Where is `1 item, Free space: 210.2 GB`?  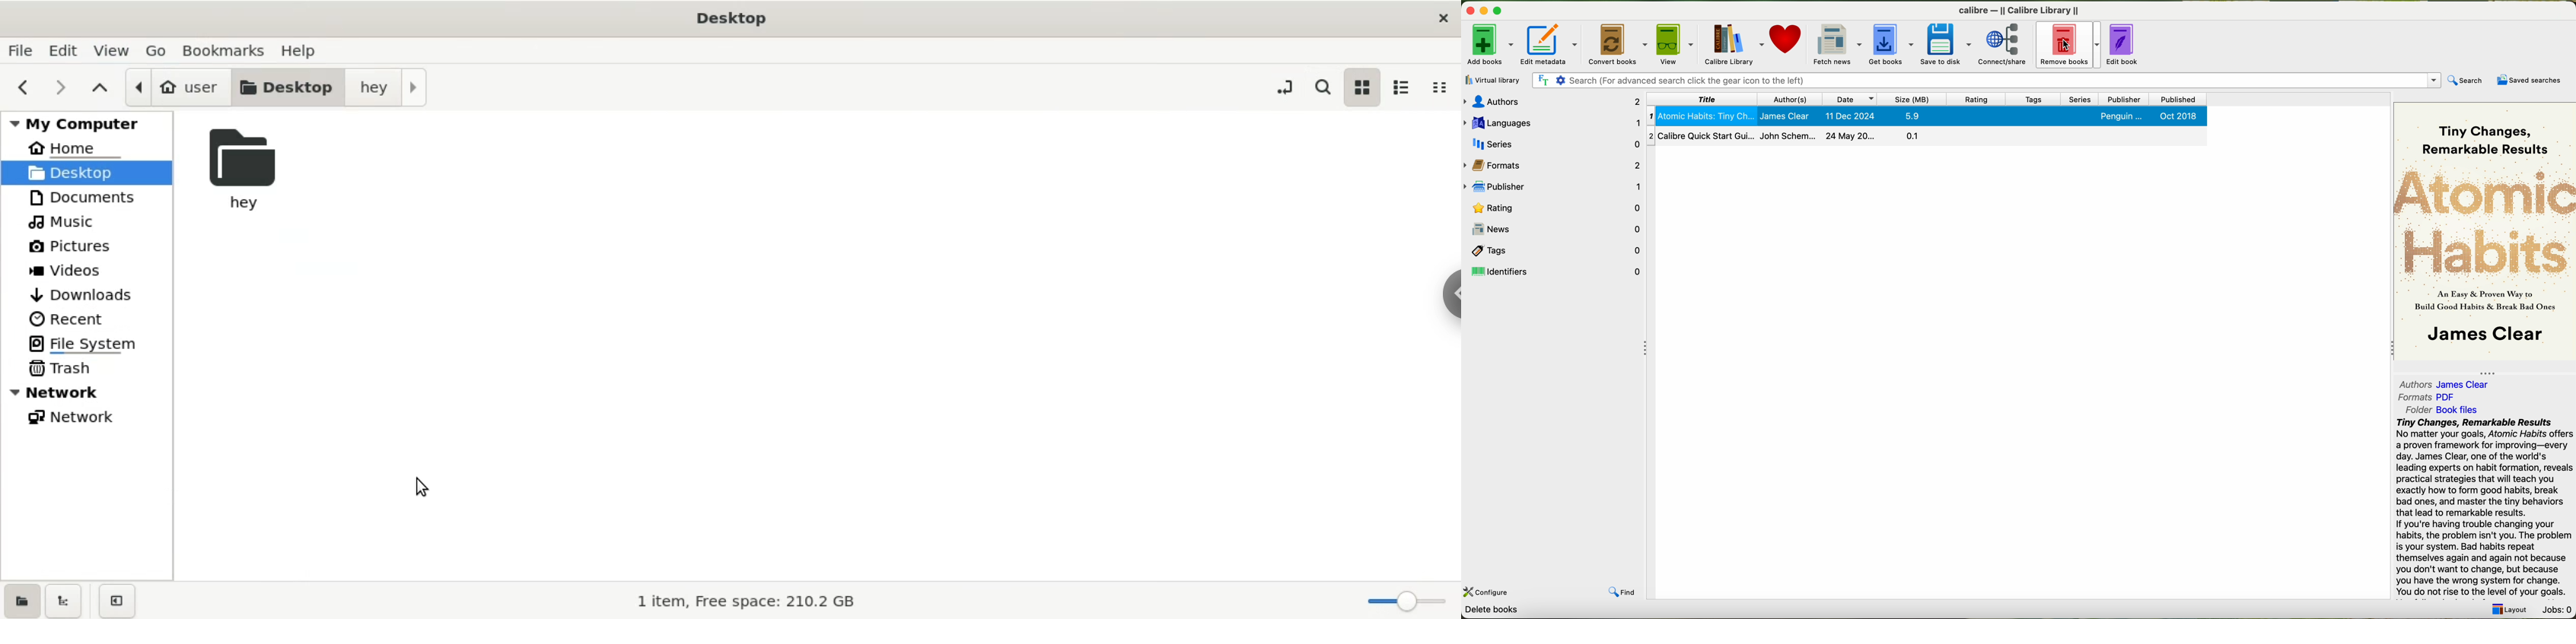 1 item, Free space: 210.2 GB is located at coordinates (759, 602).